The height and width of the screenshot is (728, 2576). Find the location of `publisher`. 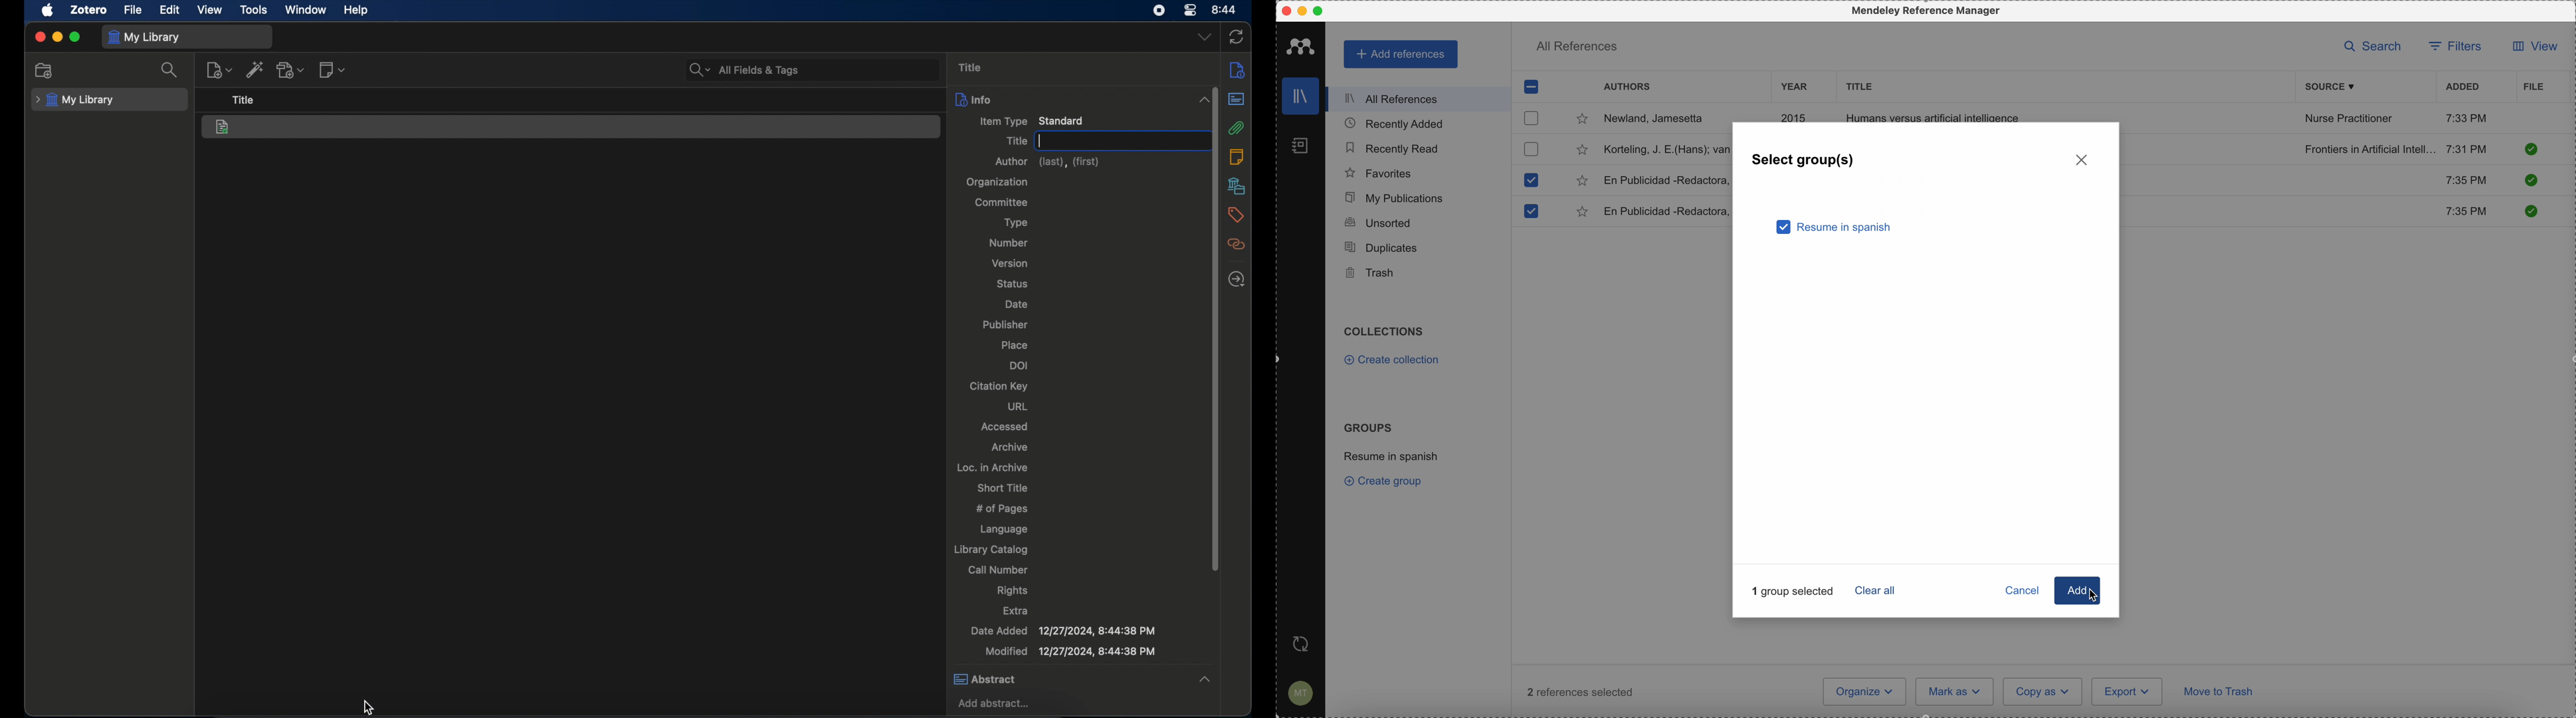

publisher is located at coordinates (1004, 325).